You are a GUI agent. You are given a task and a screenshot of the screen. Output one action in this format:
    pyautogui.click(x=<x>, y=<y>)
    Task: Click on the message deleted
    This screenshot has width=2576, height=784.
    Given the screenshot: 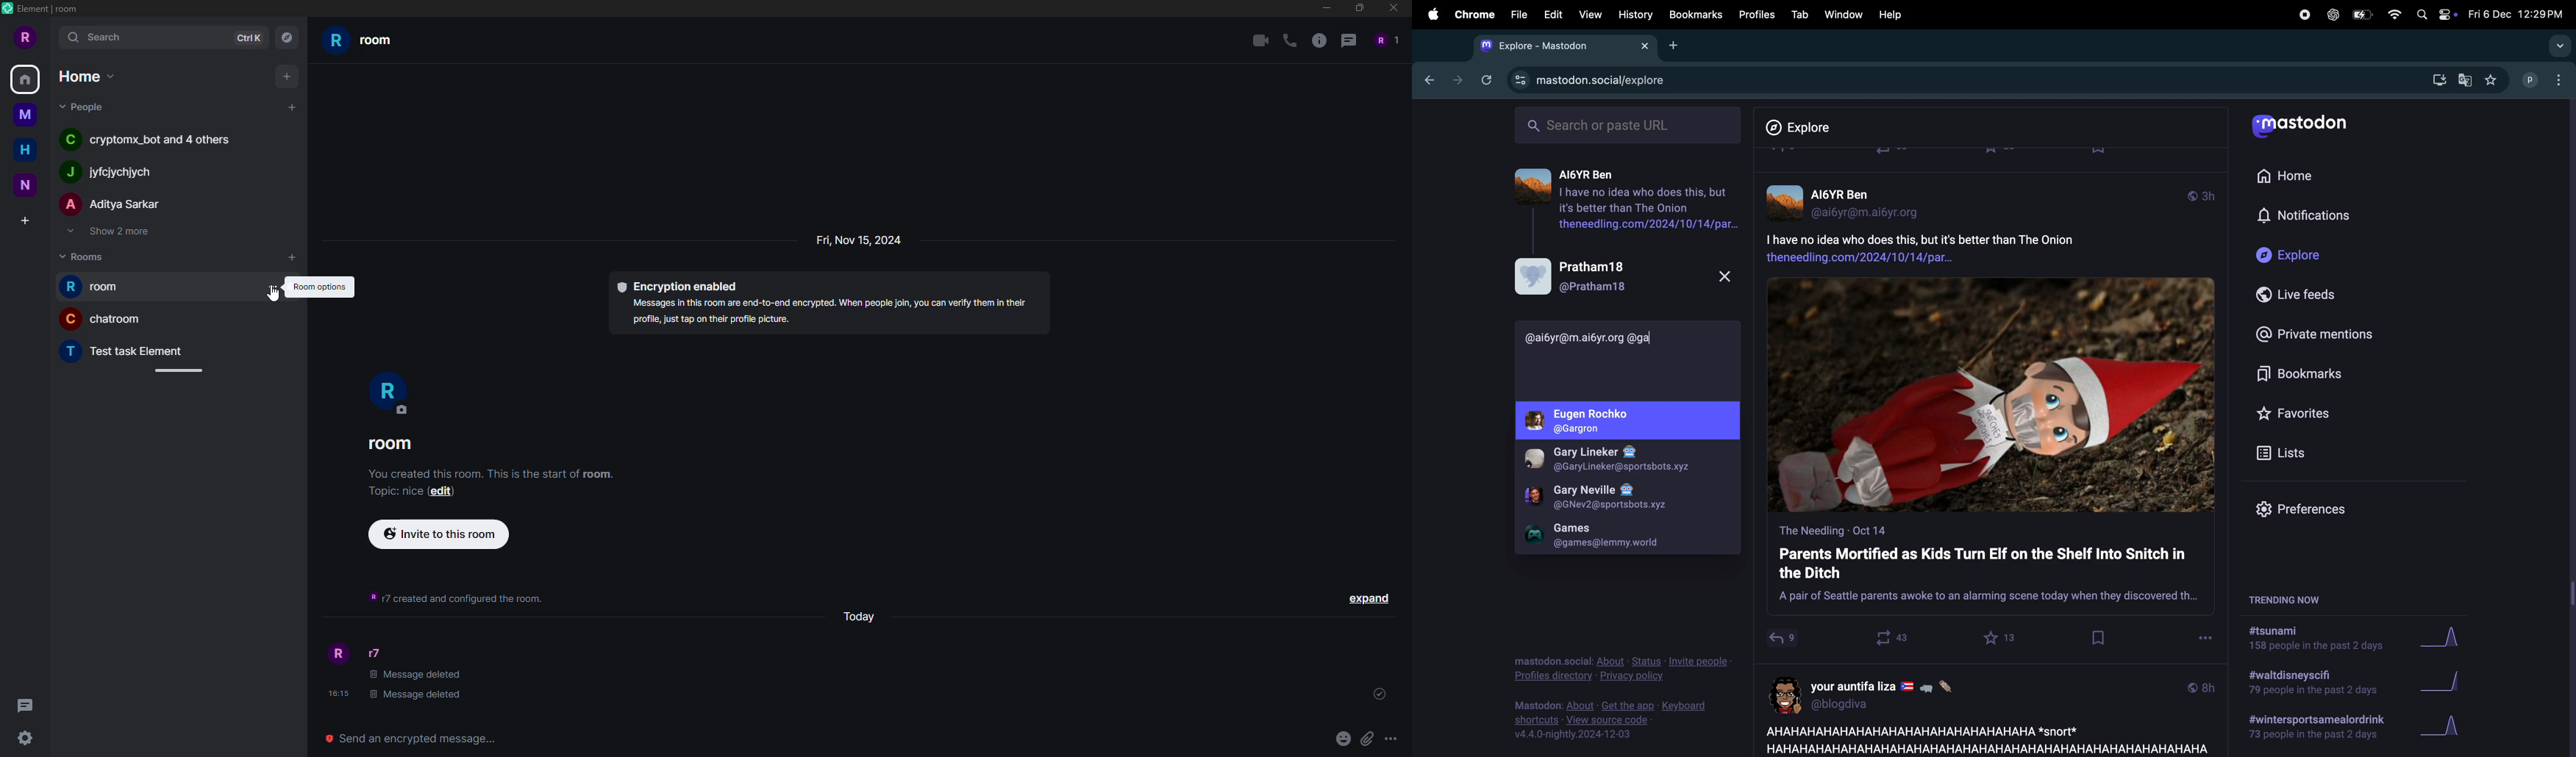 What is the action you would take?
    pyautogui.click(x=418, y=676)
    